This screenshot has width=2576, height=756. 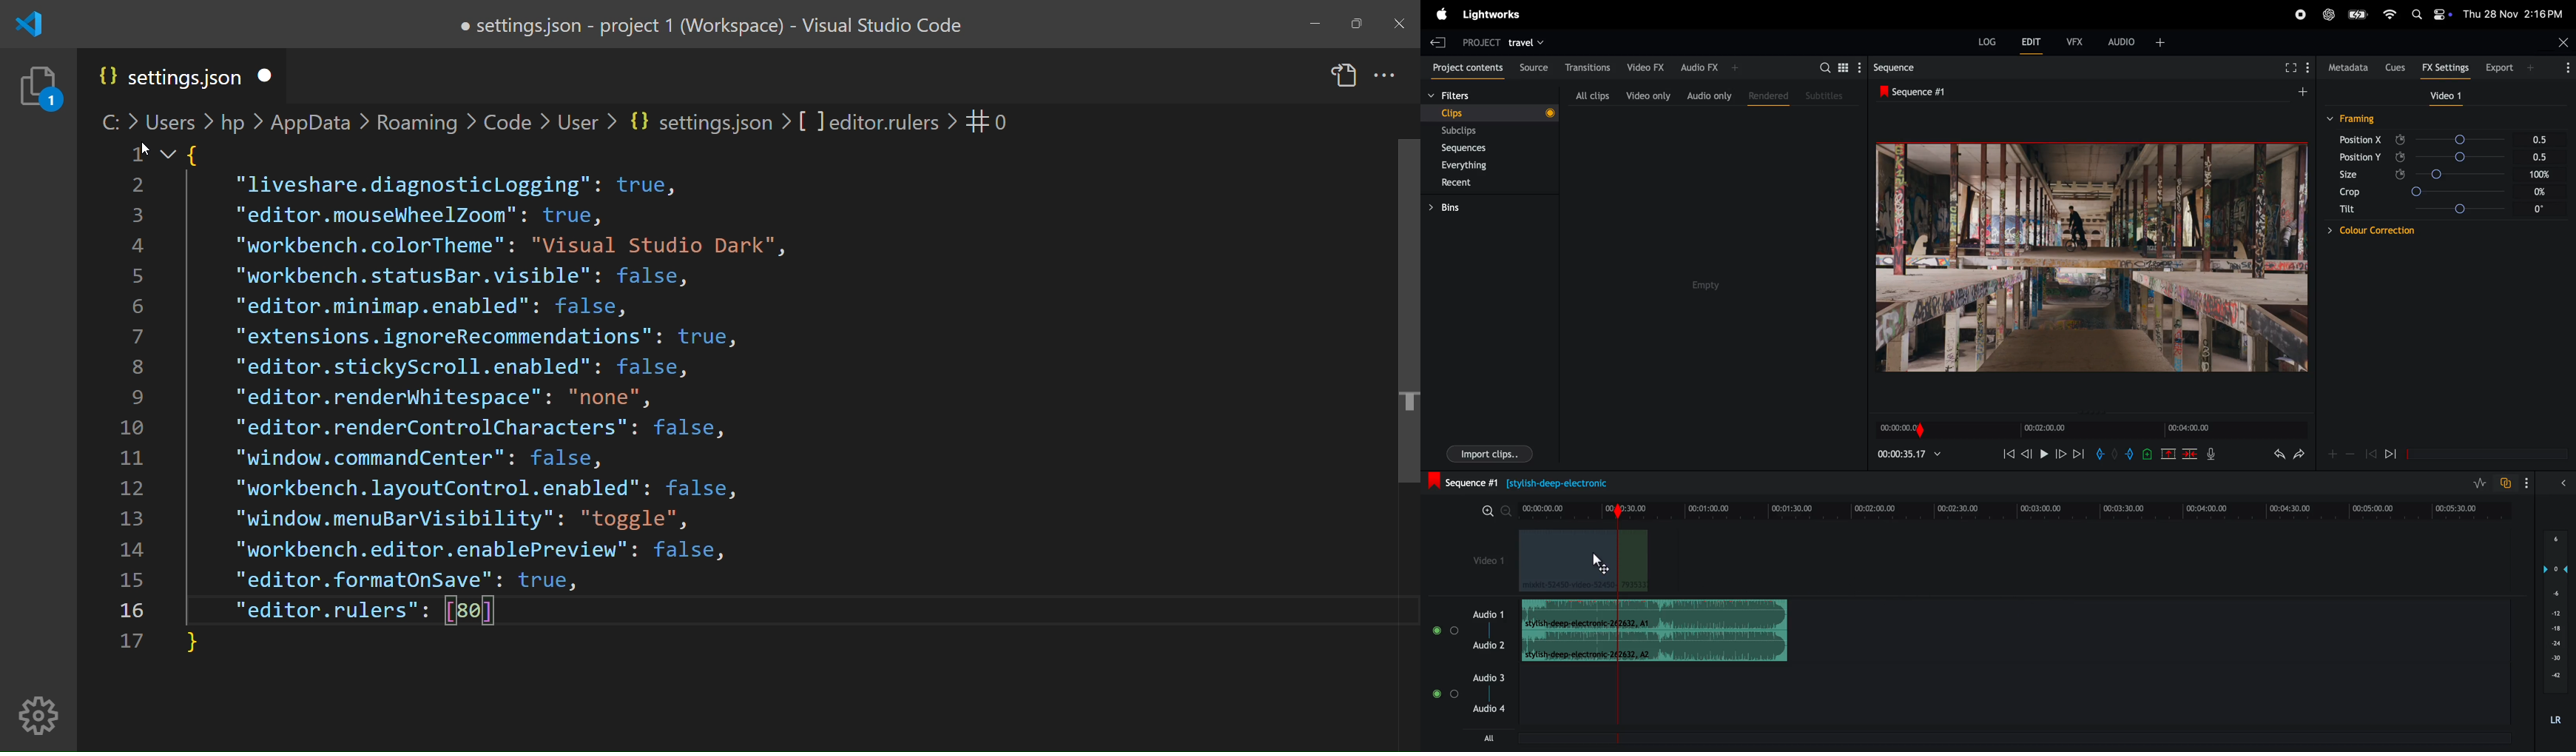 What do you see at coordinates (1386, 73) in the screenshot?
I see `more actions` at bounding box center [1386, 73].